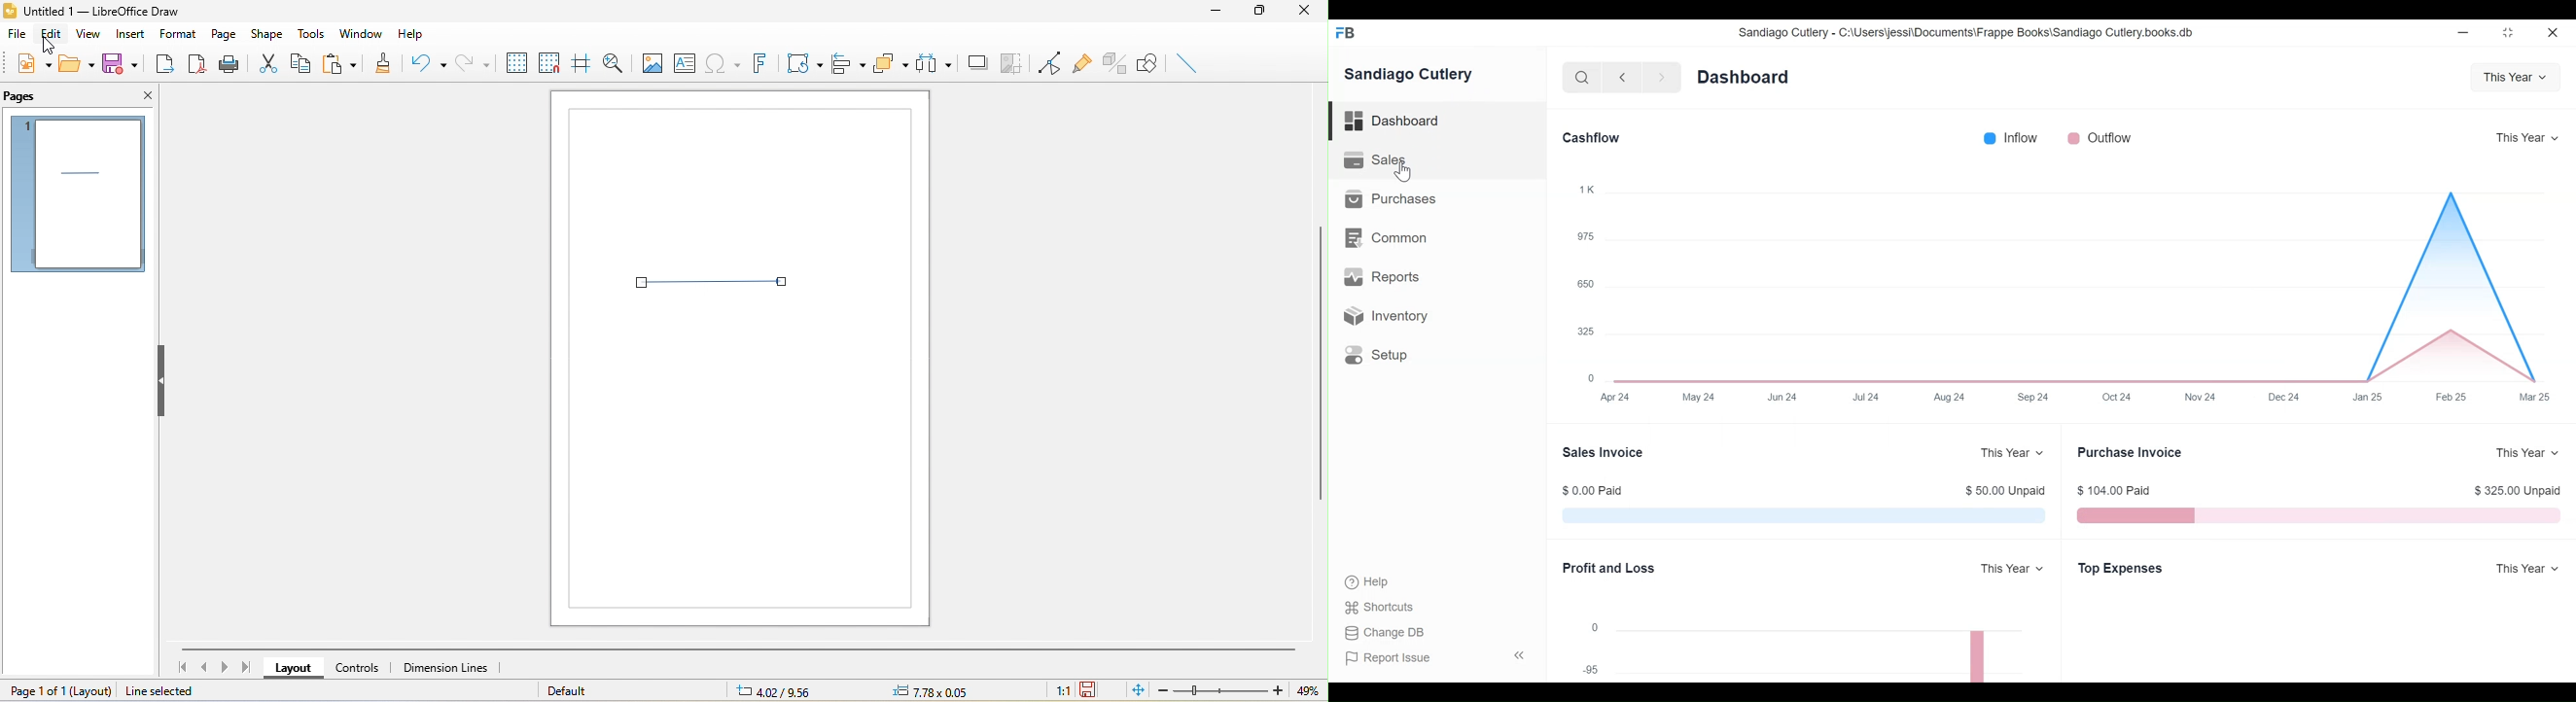  Describe the element at coordinates (2078, 398) in the screenshot. I see `Apr24 May 24 Jun 24 Jul 24 Aug 24 Sep24 Oct 24 Nov 24 Dec 24 Jan 25 Feb 25 Mar 25` at that location.